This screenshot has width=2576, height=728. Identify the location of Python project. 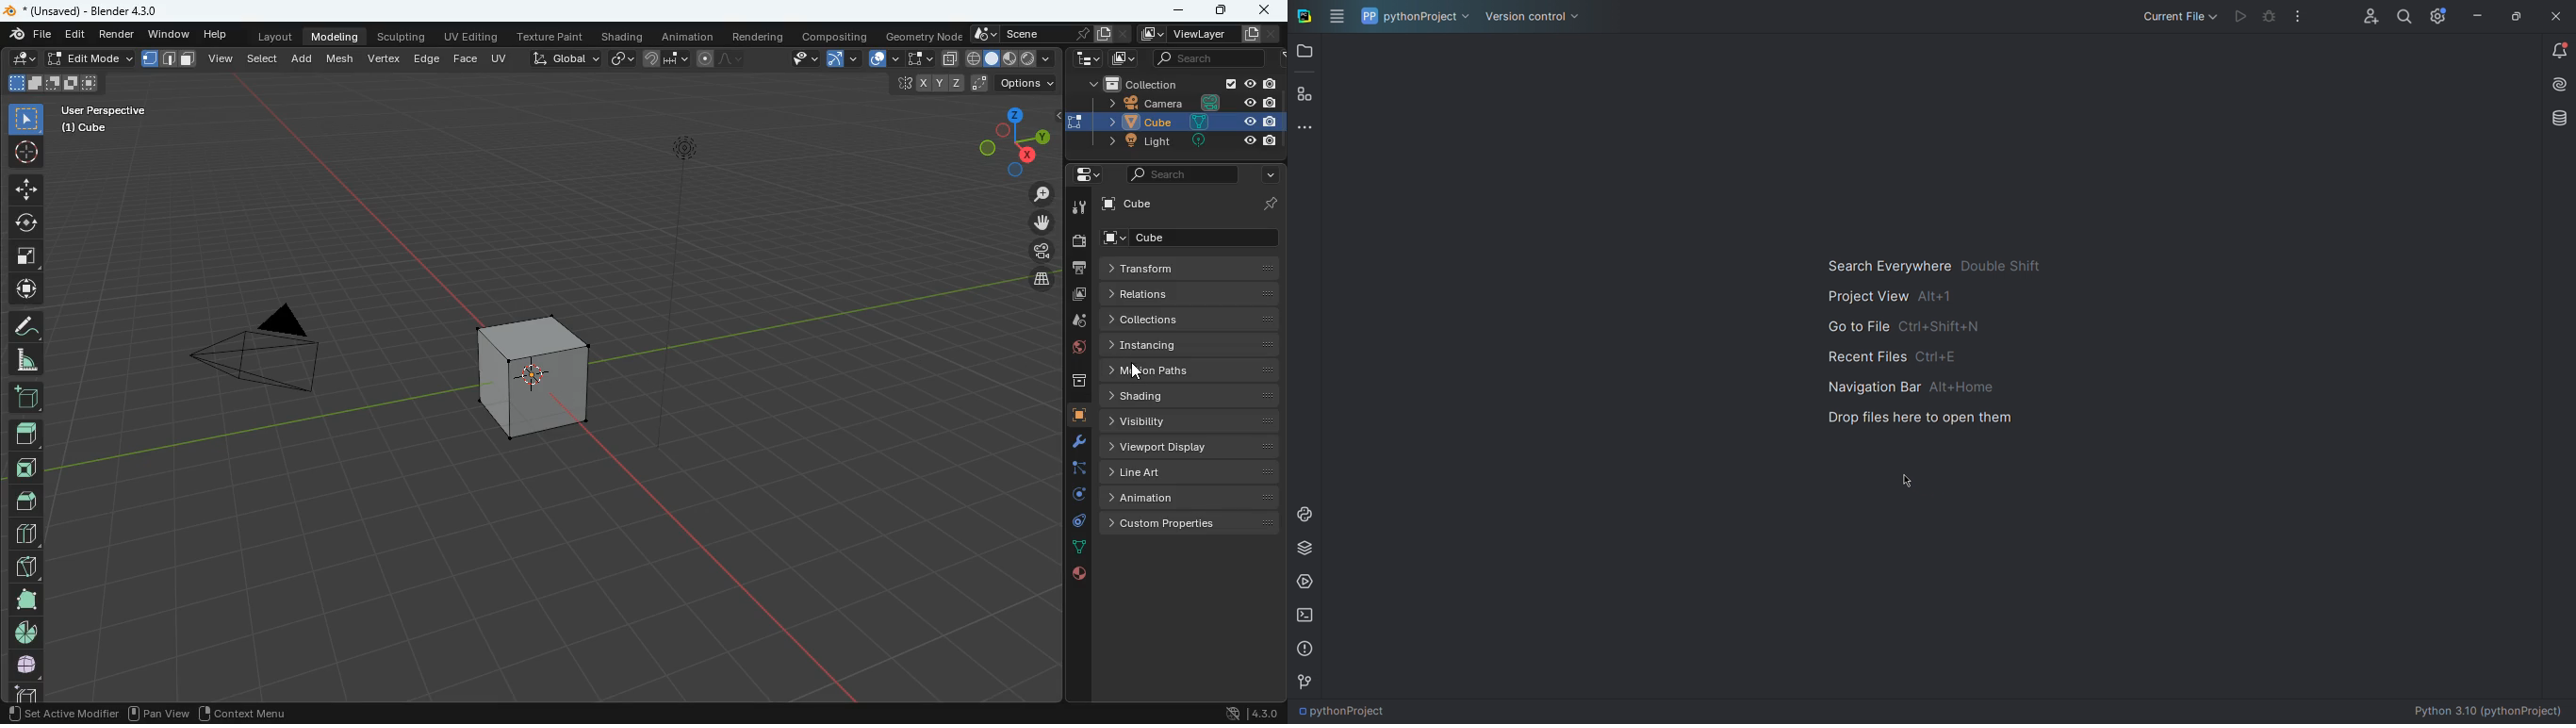
(1414, 17).